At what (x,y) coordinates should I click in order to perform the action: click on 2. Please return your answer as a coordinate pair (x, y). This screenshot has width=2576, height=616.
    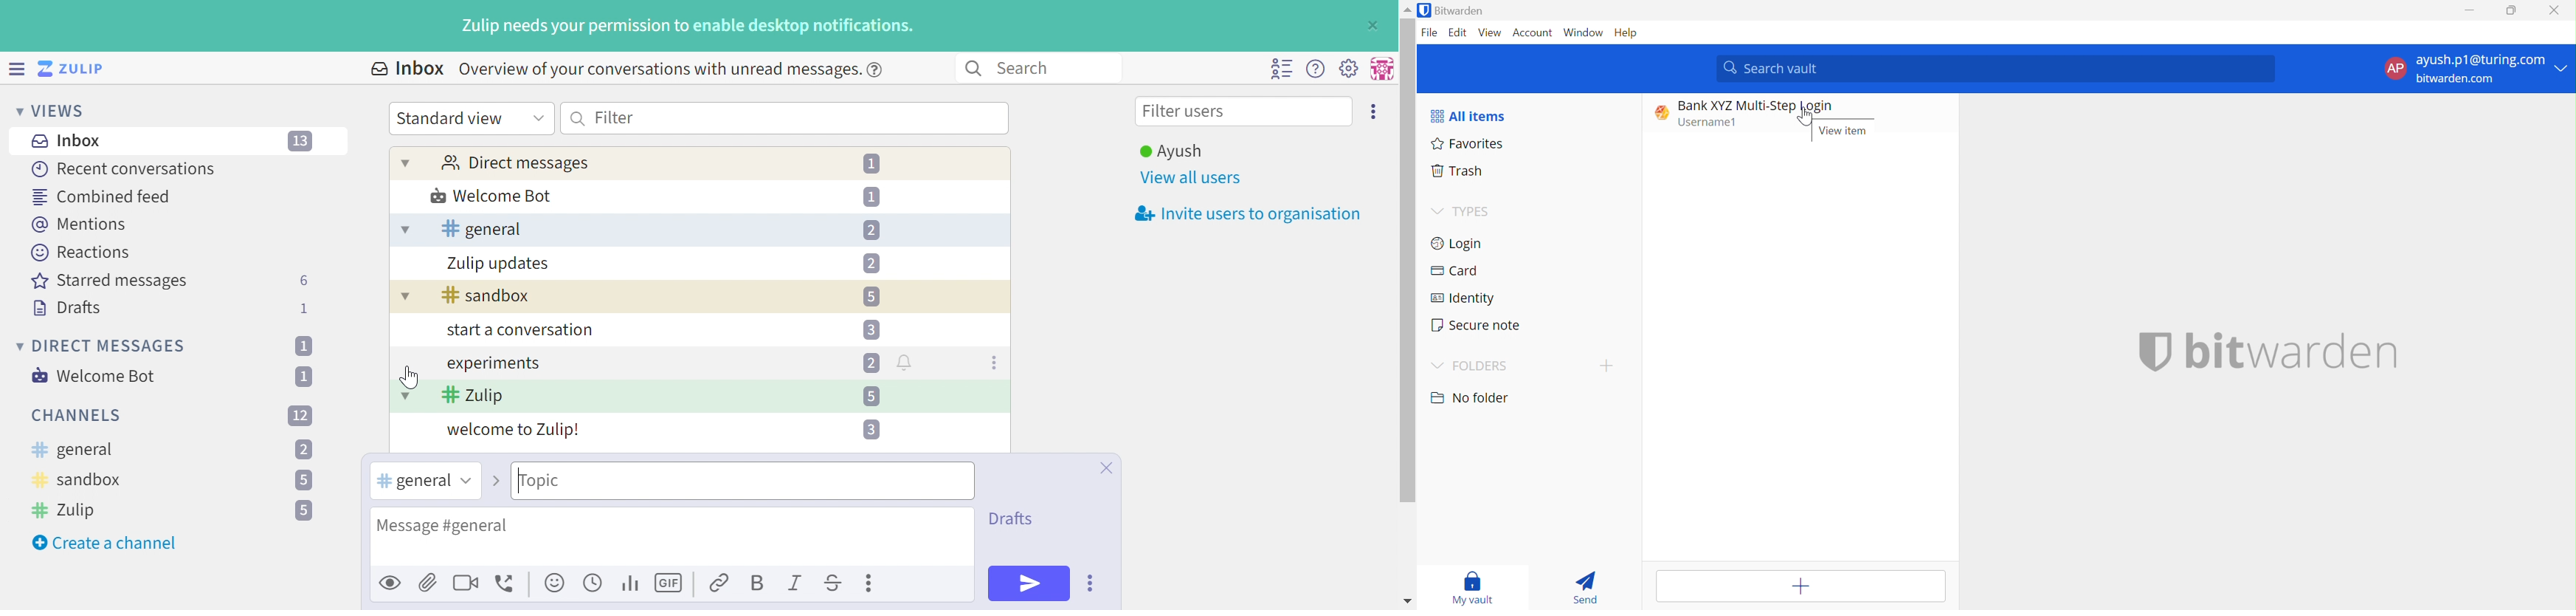
    Looking at the image, I should click on (871, 263).